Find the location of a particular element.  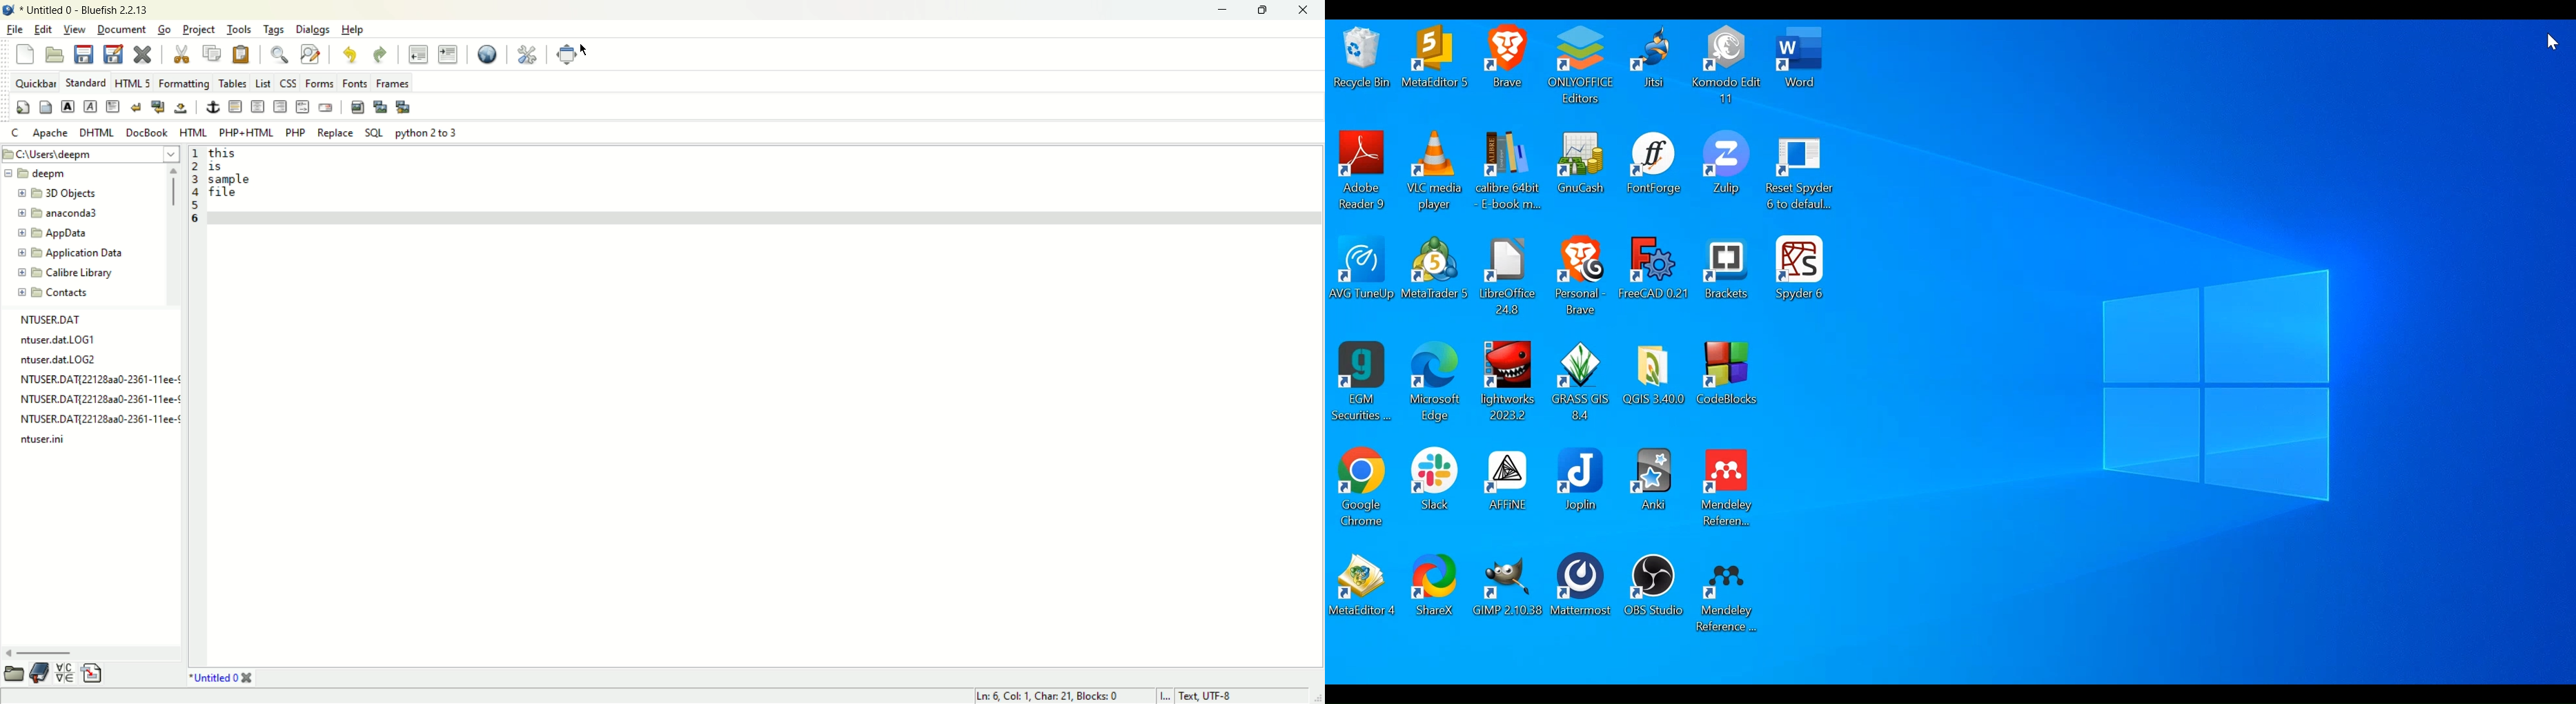

file browser is located at coordinates (12, 676).